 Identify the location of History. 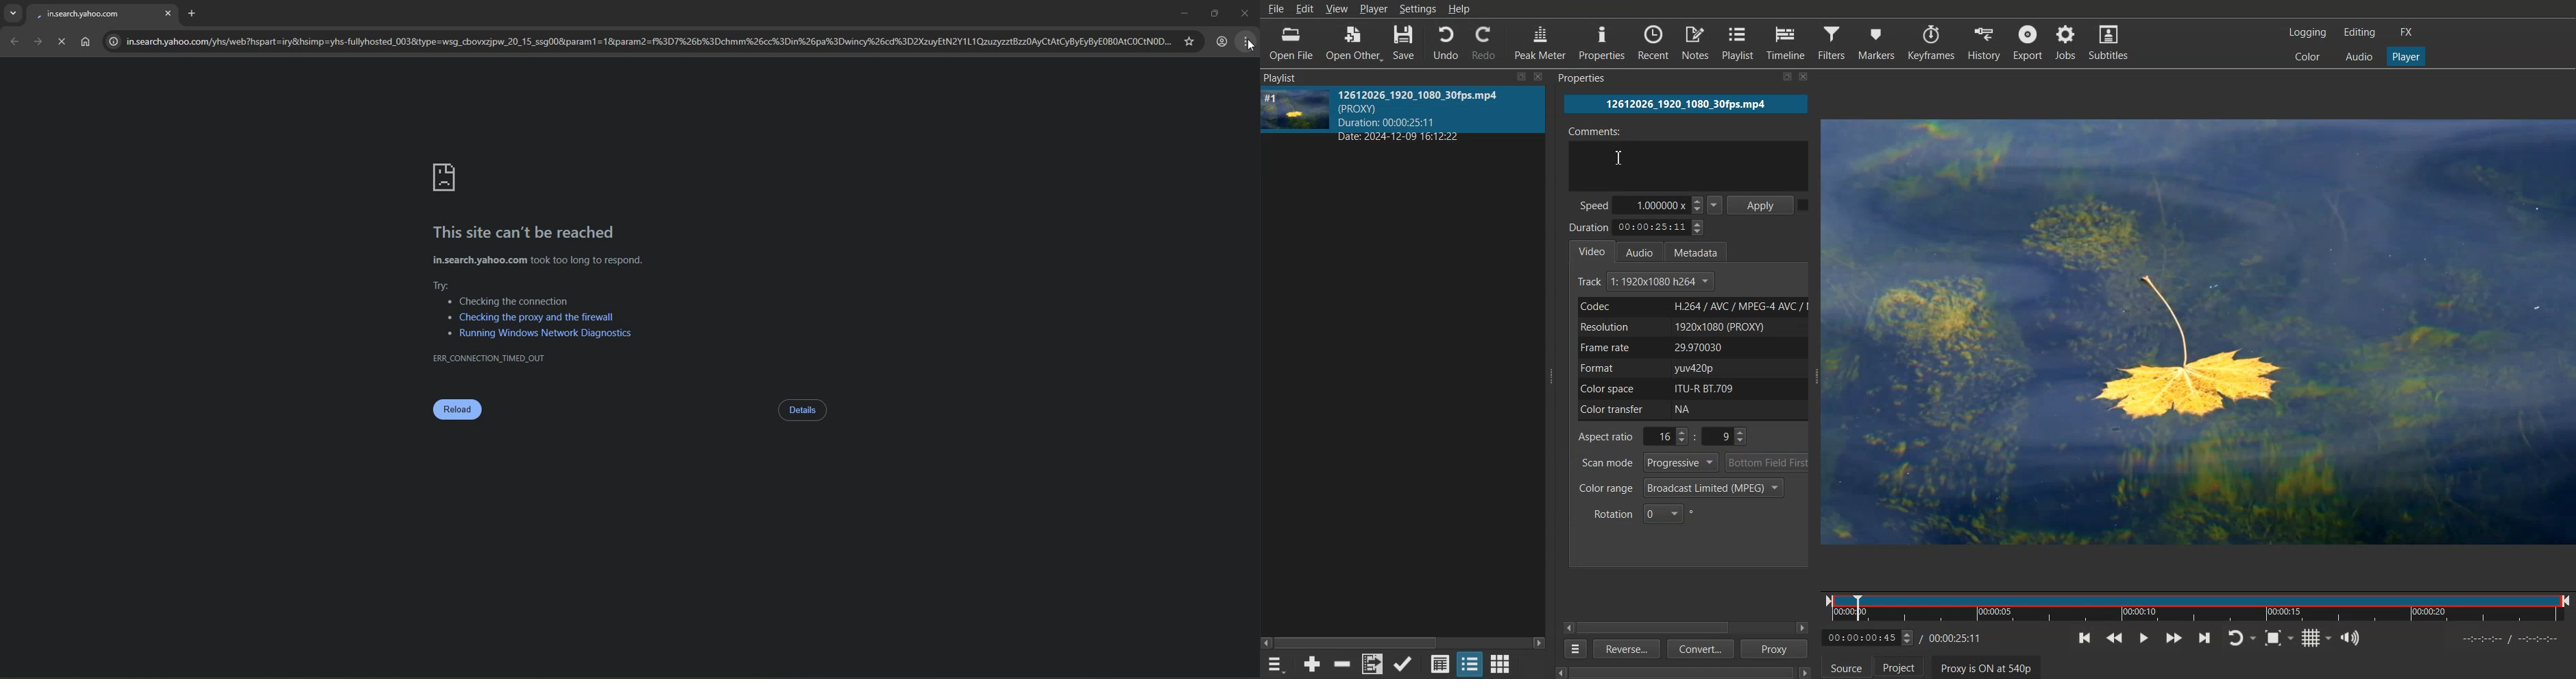
(1981, 42).